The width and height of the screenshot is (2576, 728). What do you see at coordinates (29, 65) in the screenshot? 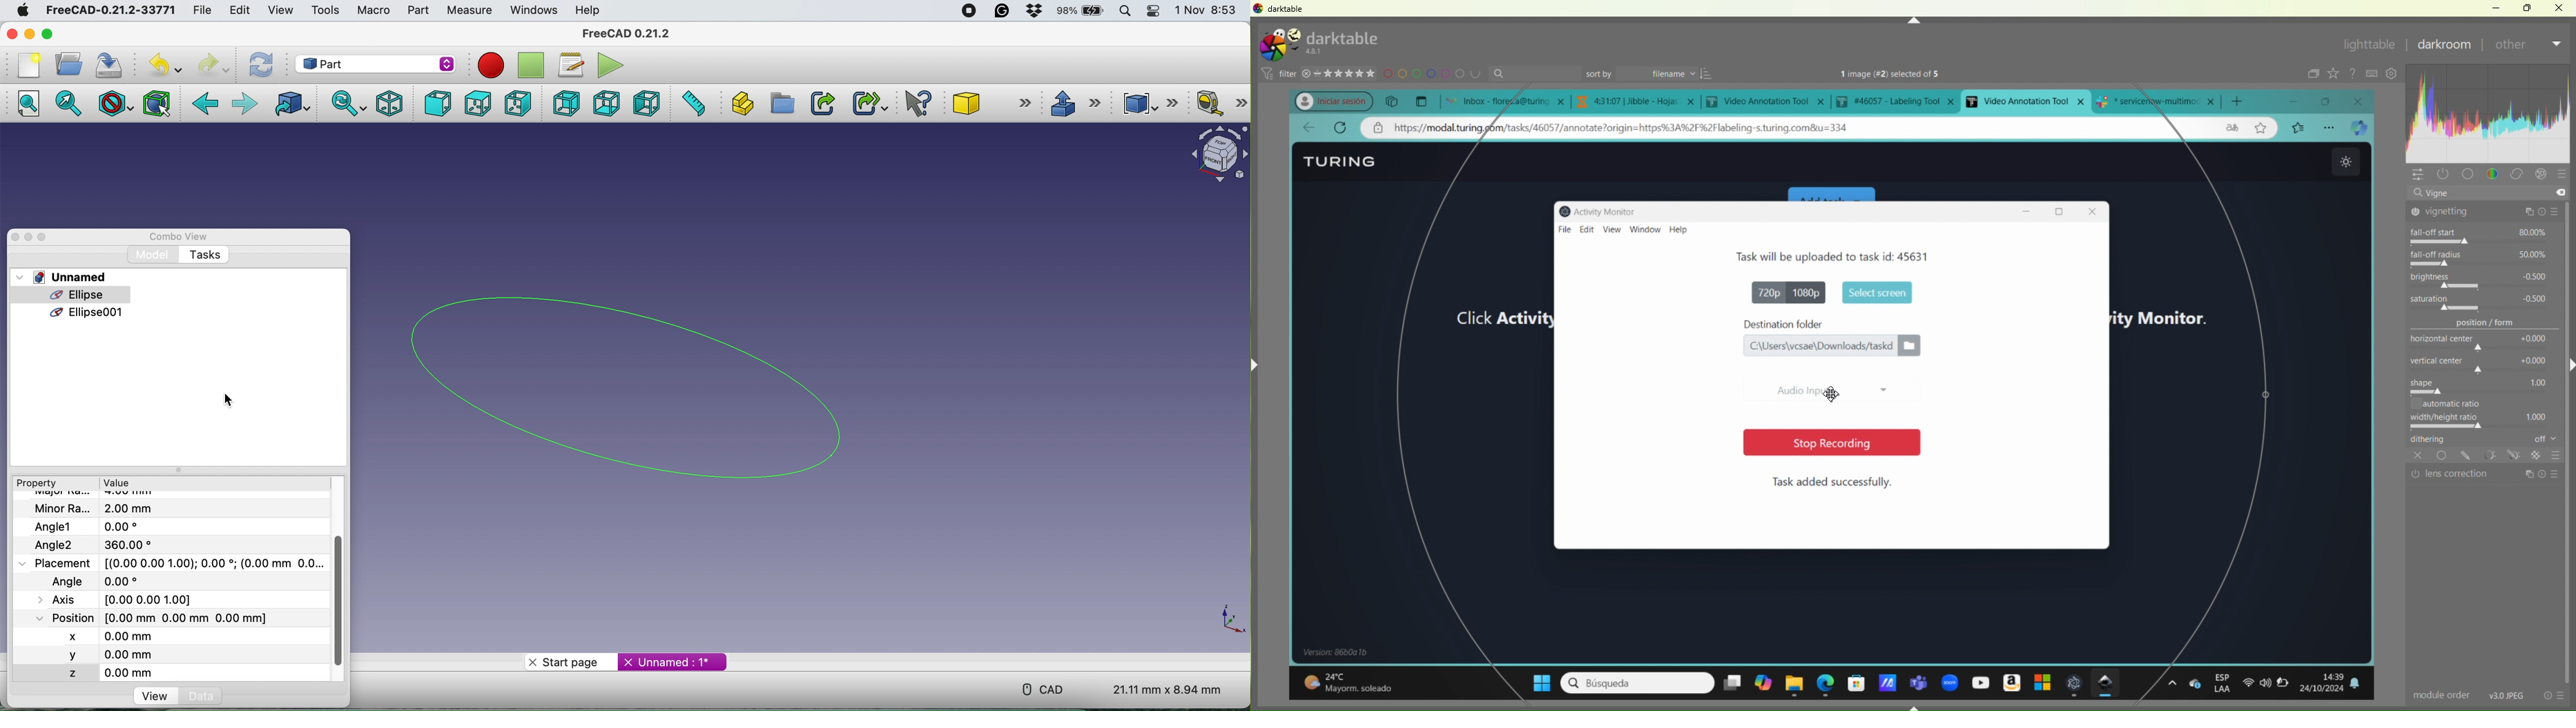
I see `new` at bounding box center [29, 65].